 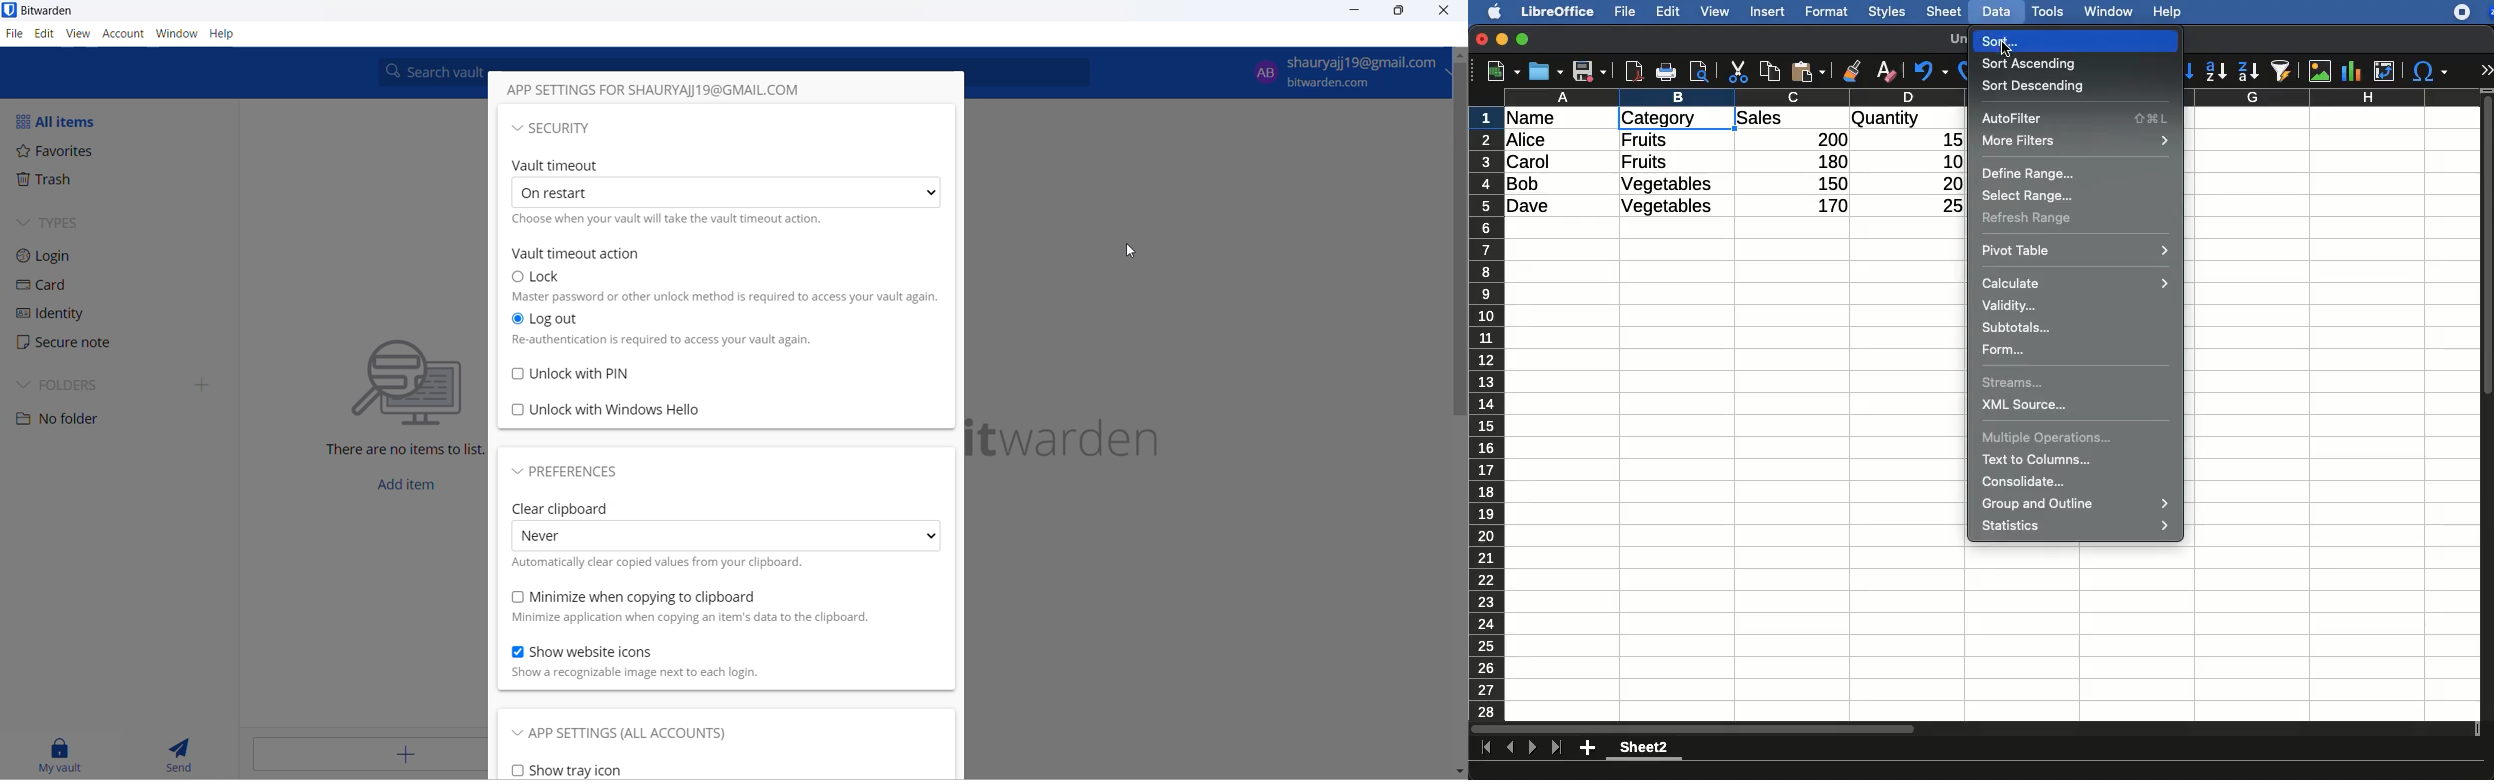 I want to click on Alice, so click(x=1528, y=141).